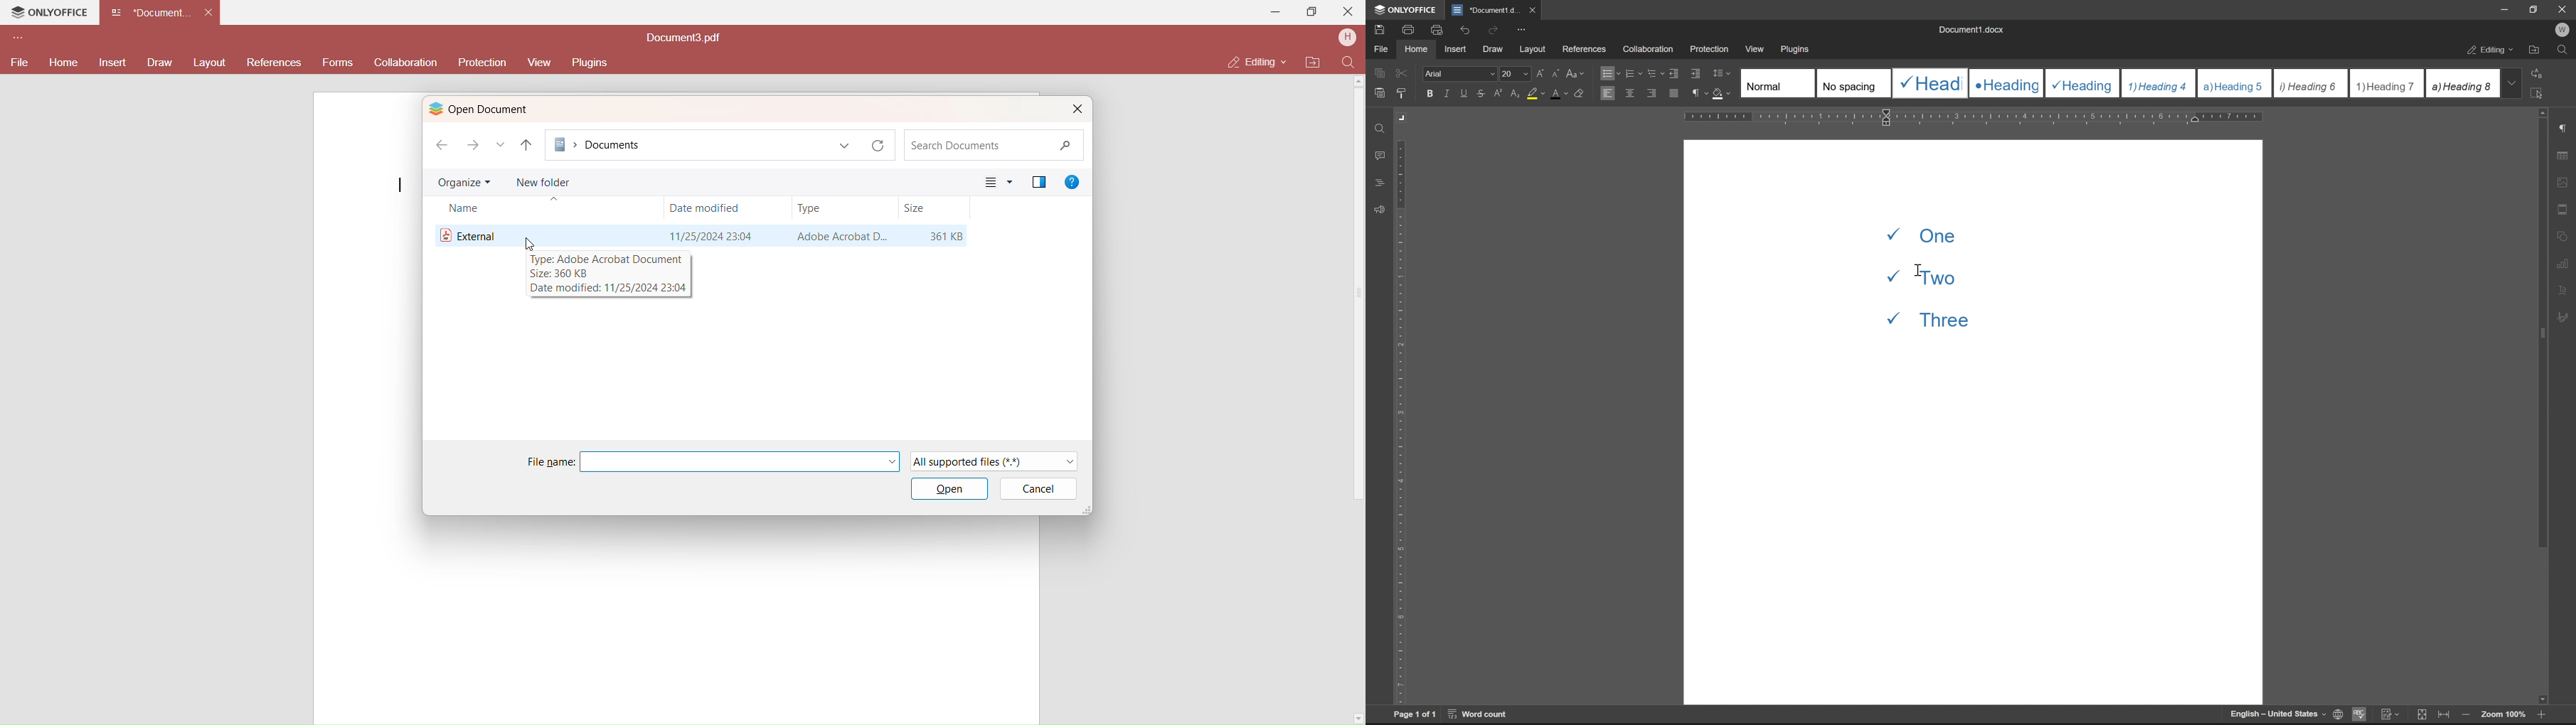 The width and height of the screenshot is (2576, 728). Describe the element at coordinates (1656, 73) in the screenshot. I see `multilevel list` at that location.